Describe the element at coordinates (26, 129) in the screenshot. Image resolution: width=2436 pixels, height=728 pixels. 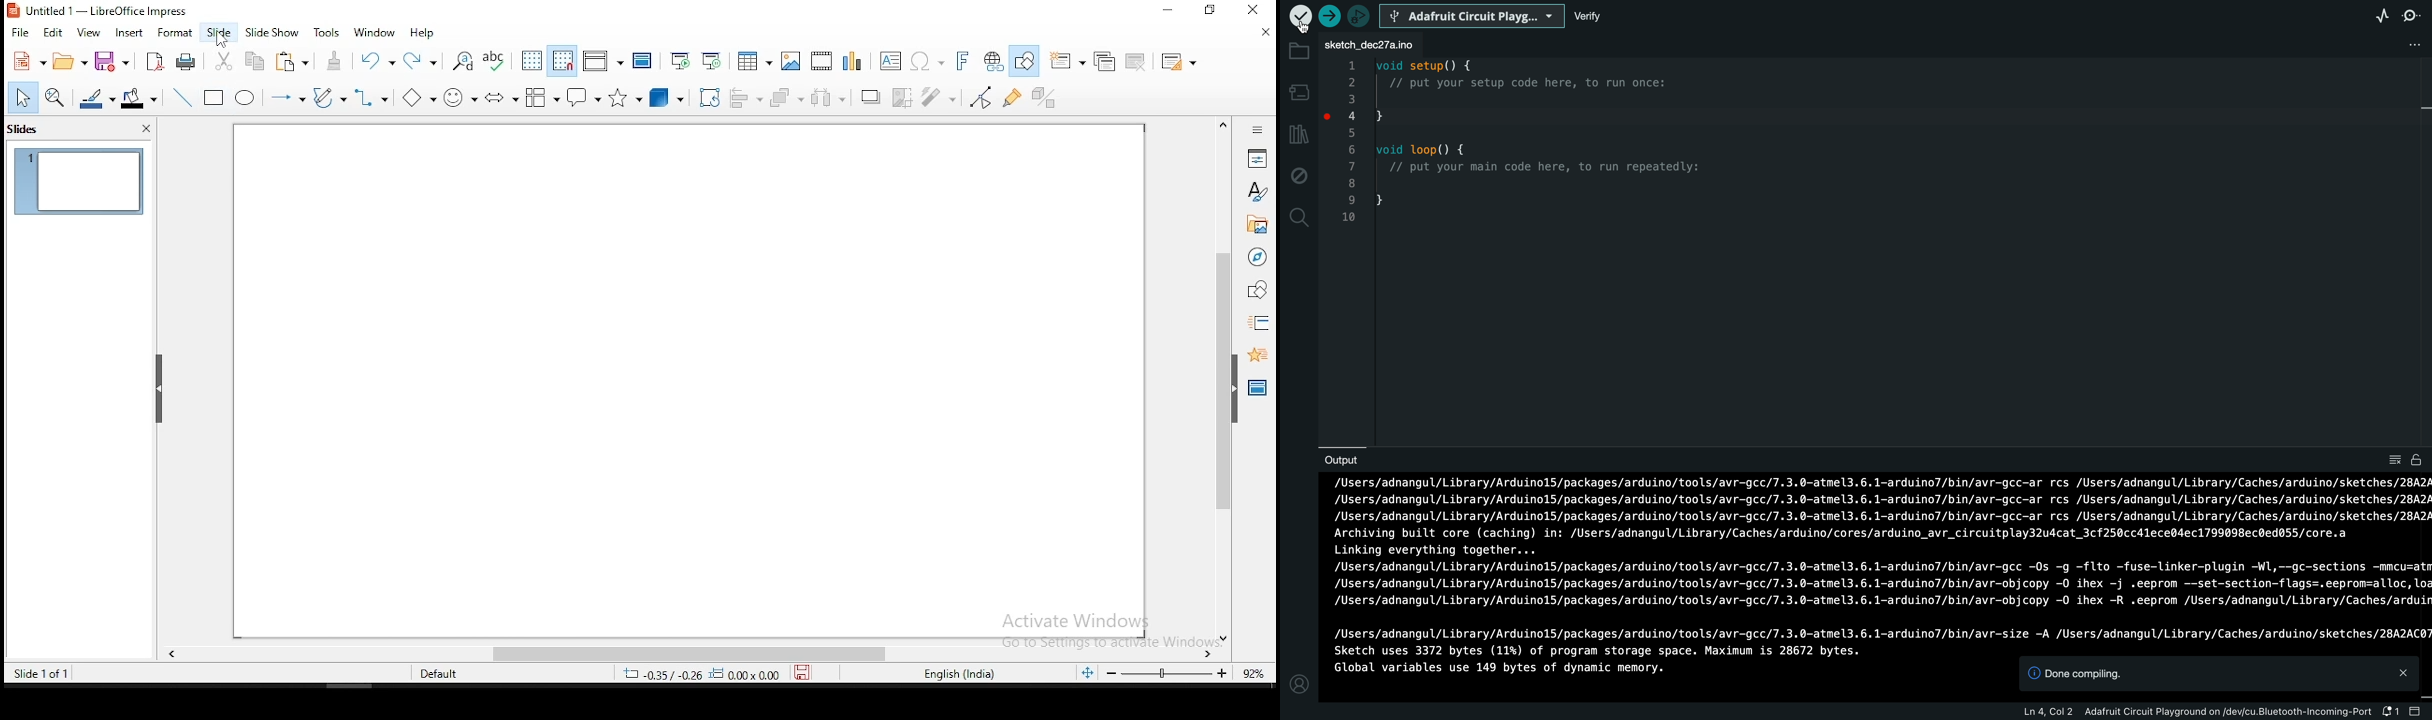
I see `slides` at that location.